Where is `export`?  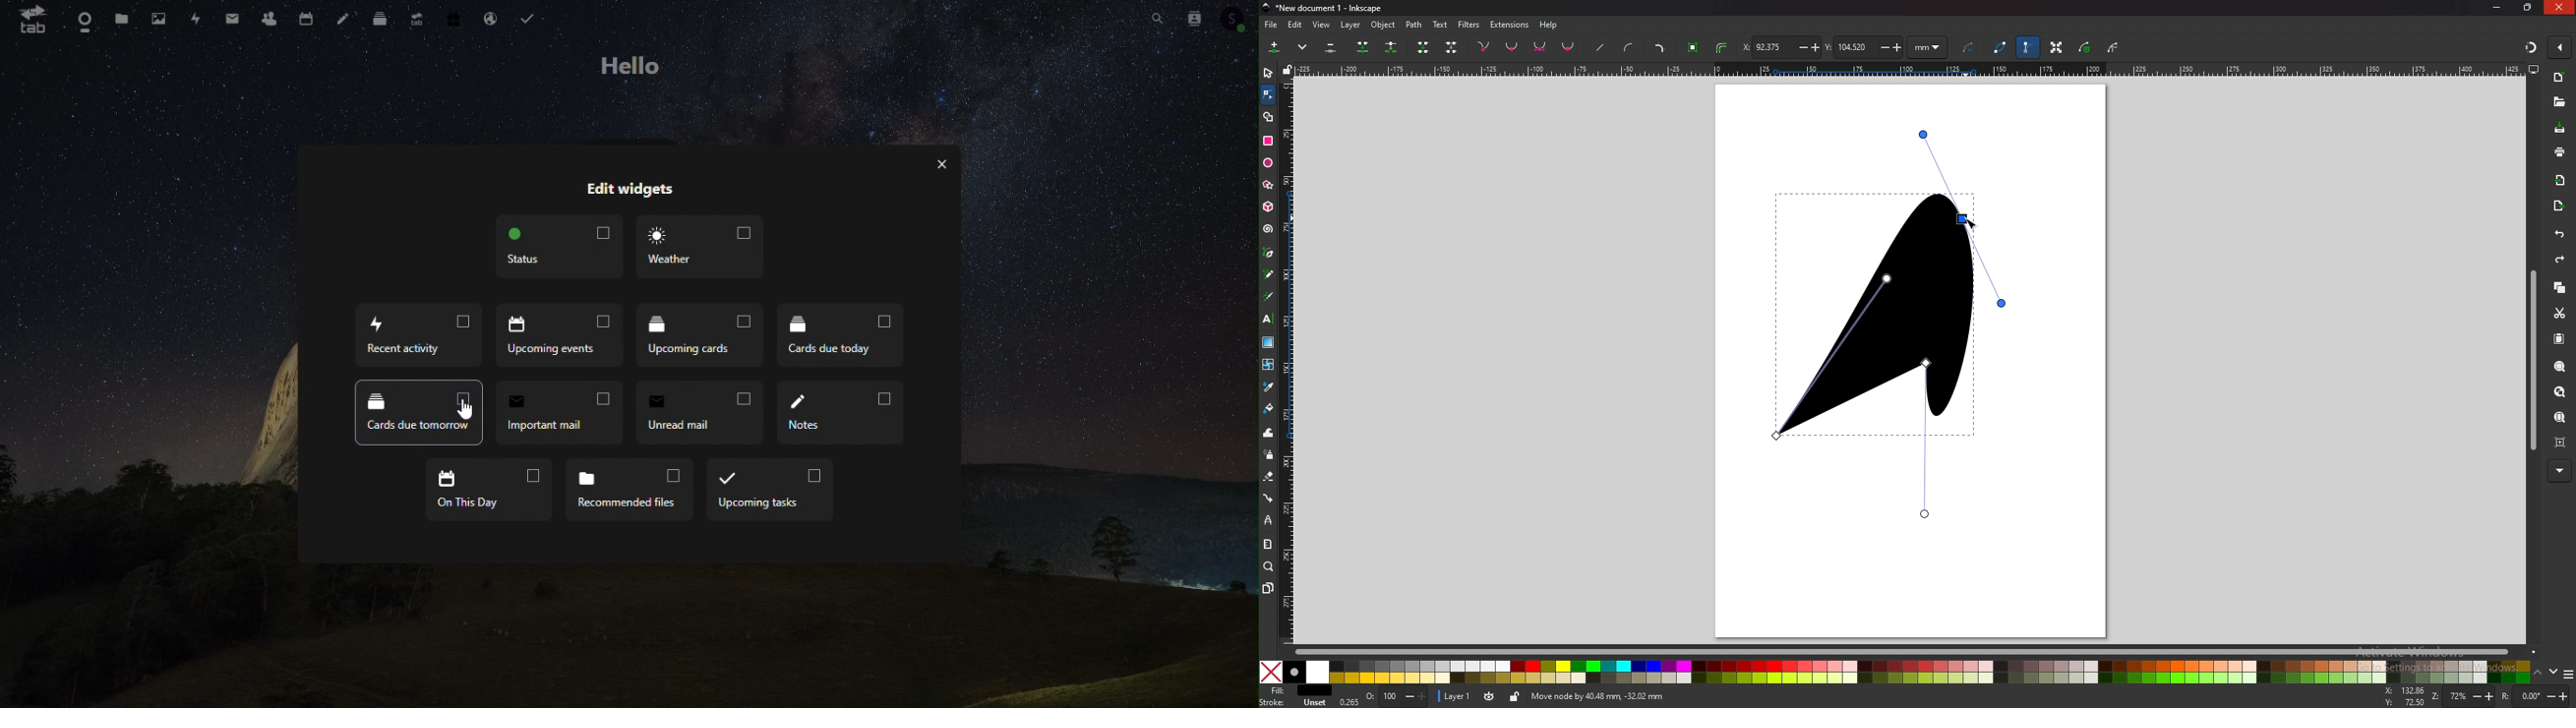
export is located at coordinates (2558, 207).